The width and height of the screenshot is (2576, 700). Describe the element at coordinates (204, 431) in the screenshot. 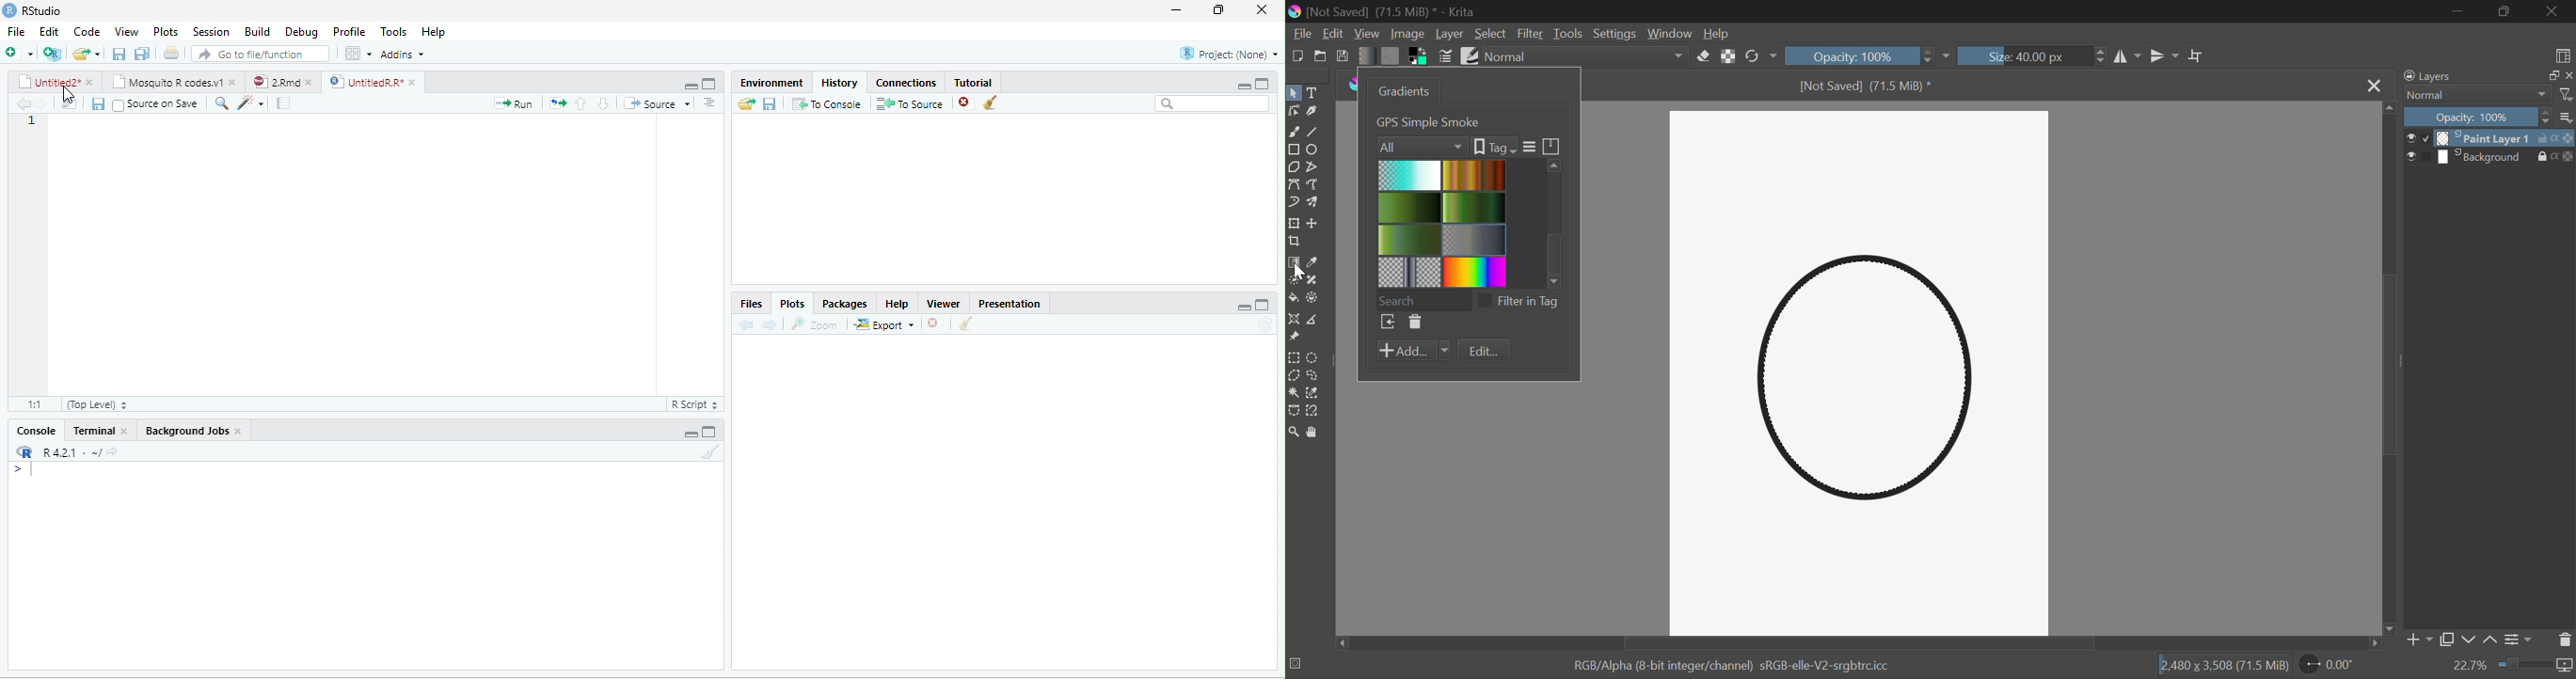

I see `Backgroun jobs` at that location.